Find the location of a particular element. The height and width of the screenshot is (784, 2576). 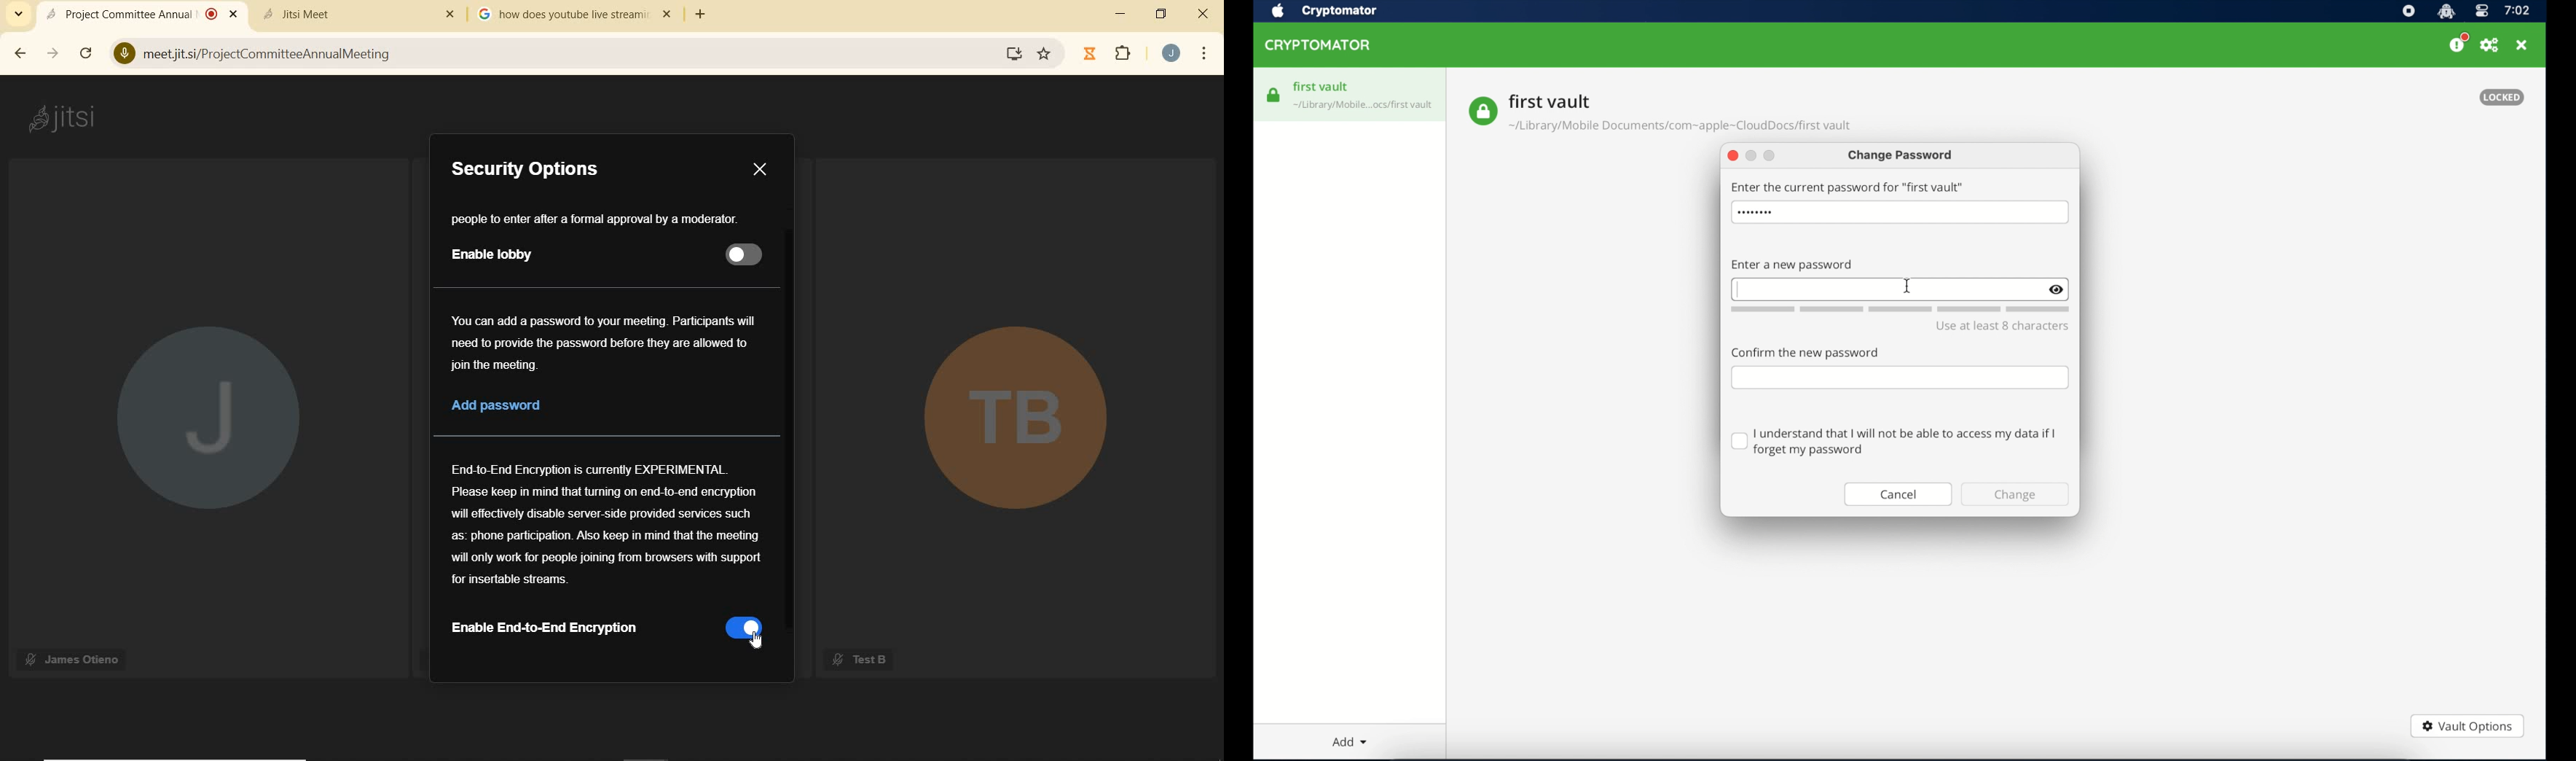

cursor is located at coordinates (1907, 286).